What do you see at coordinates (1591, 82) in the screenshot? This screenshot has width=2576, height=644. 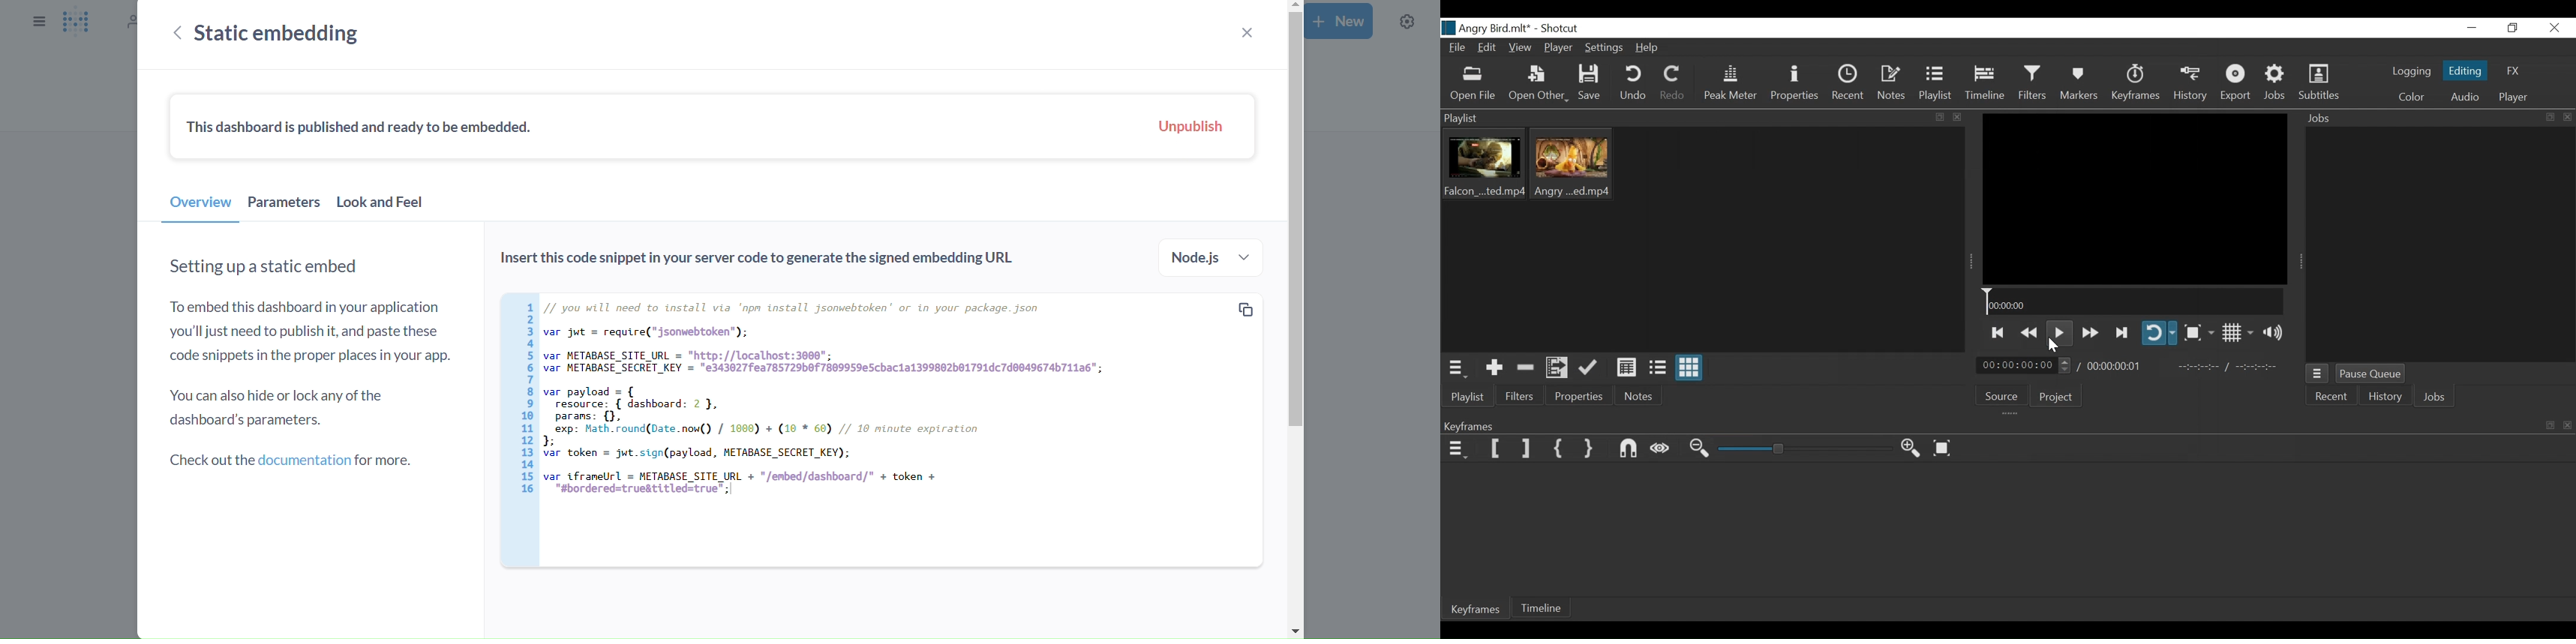 I see `Save` at bounding box center [1591, 82].